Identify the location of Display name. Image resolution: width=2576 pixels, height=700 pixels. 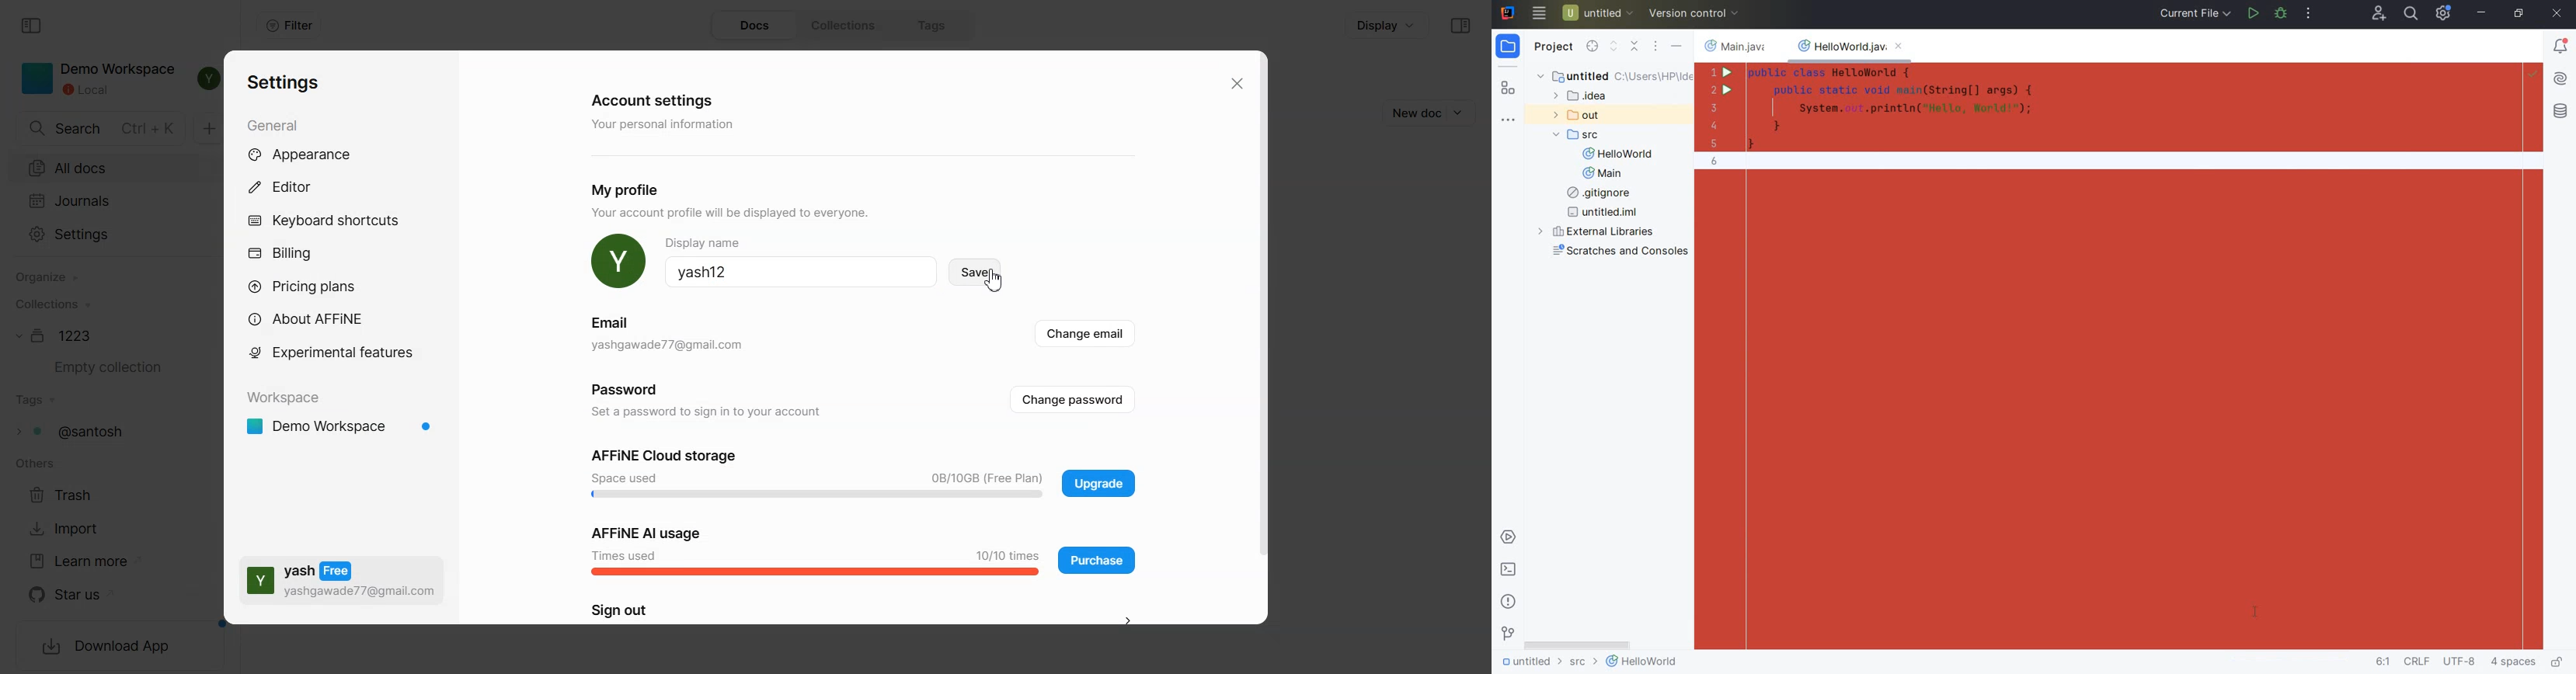
(801, 272).